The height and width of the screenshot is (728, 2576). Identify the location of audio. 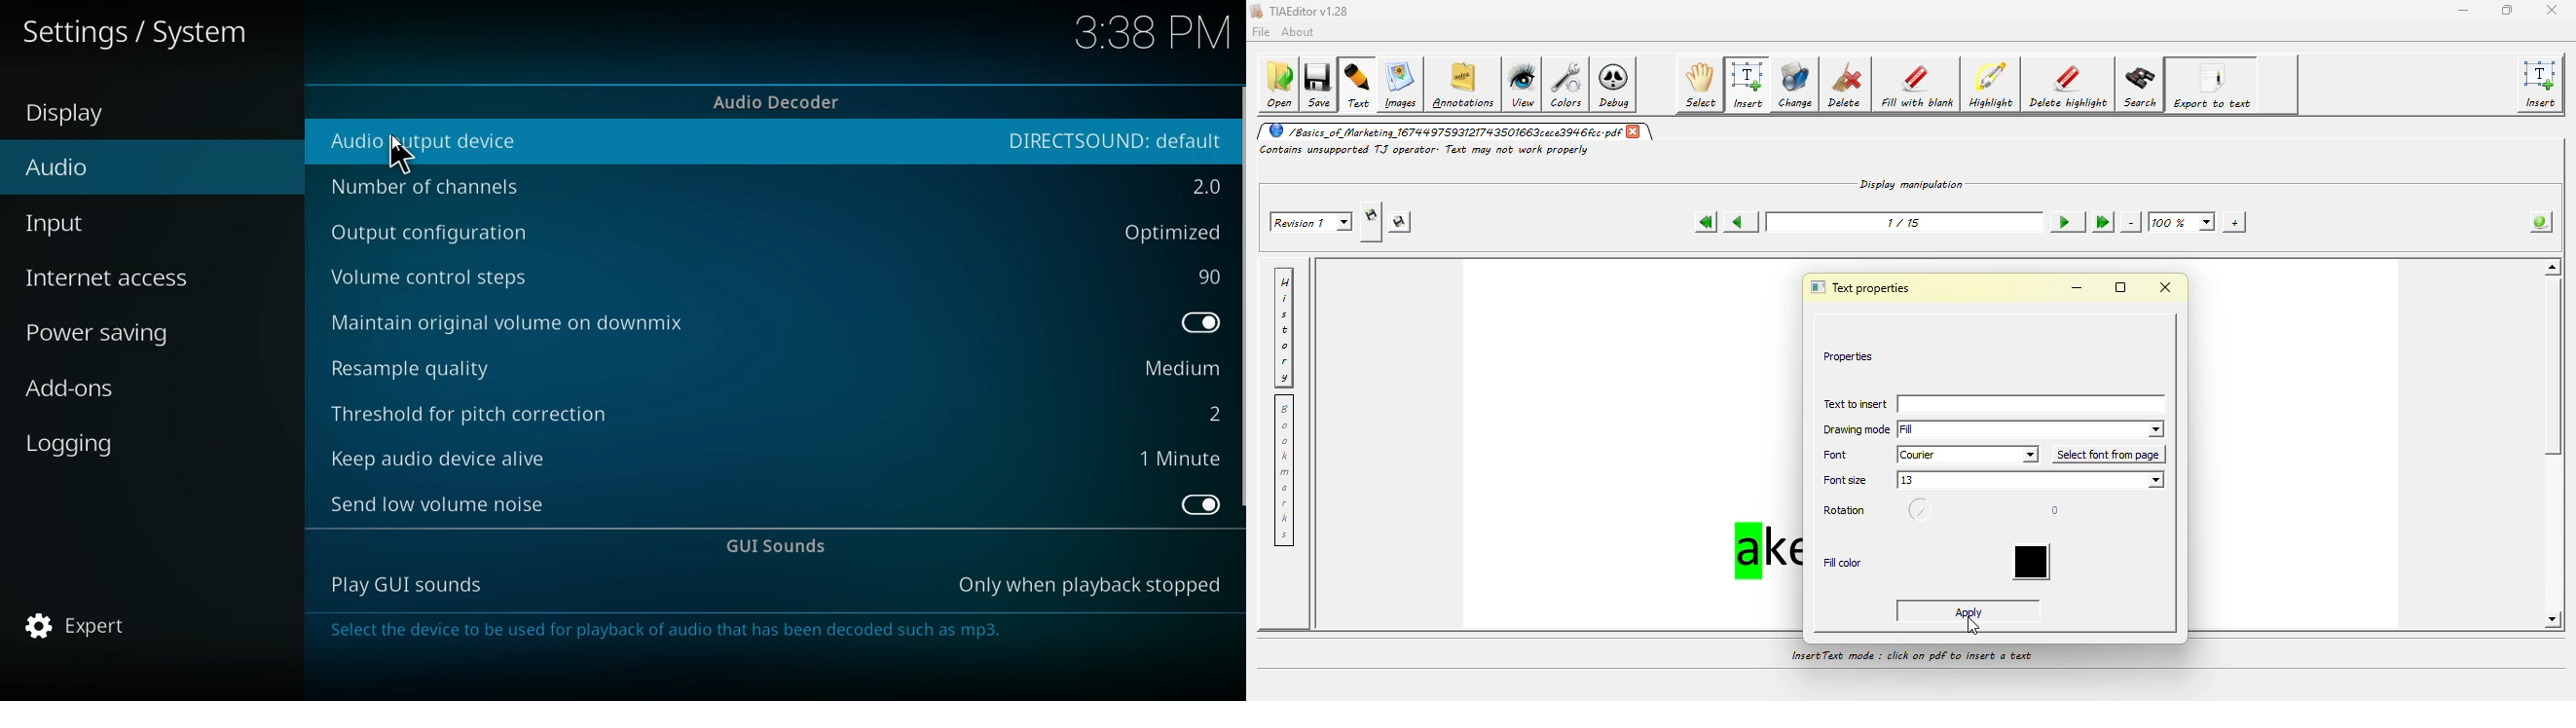
(118, 173).